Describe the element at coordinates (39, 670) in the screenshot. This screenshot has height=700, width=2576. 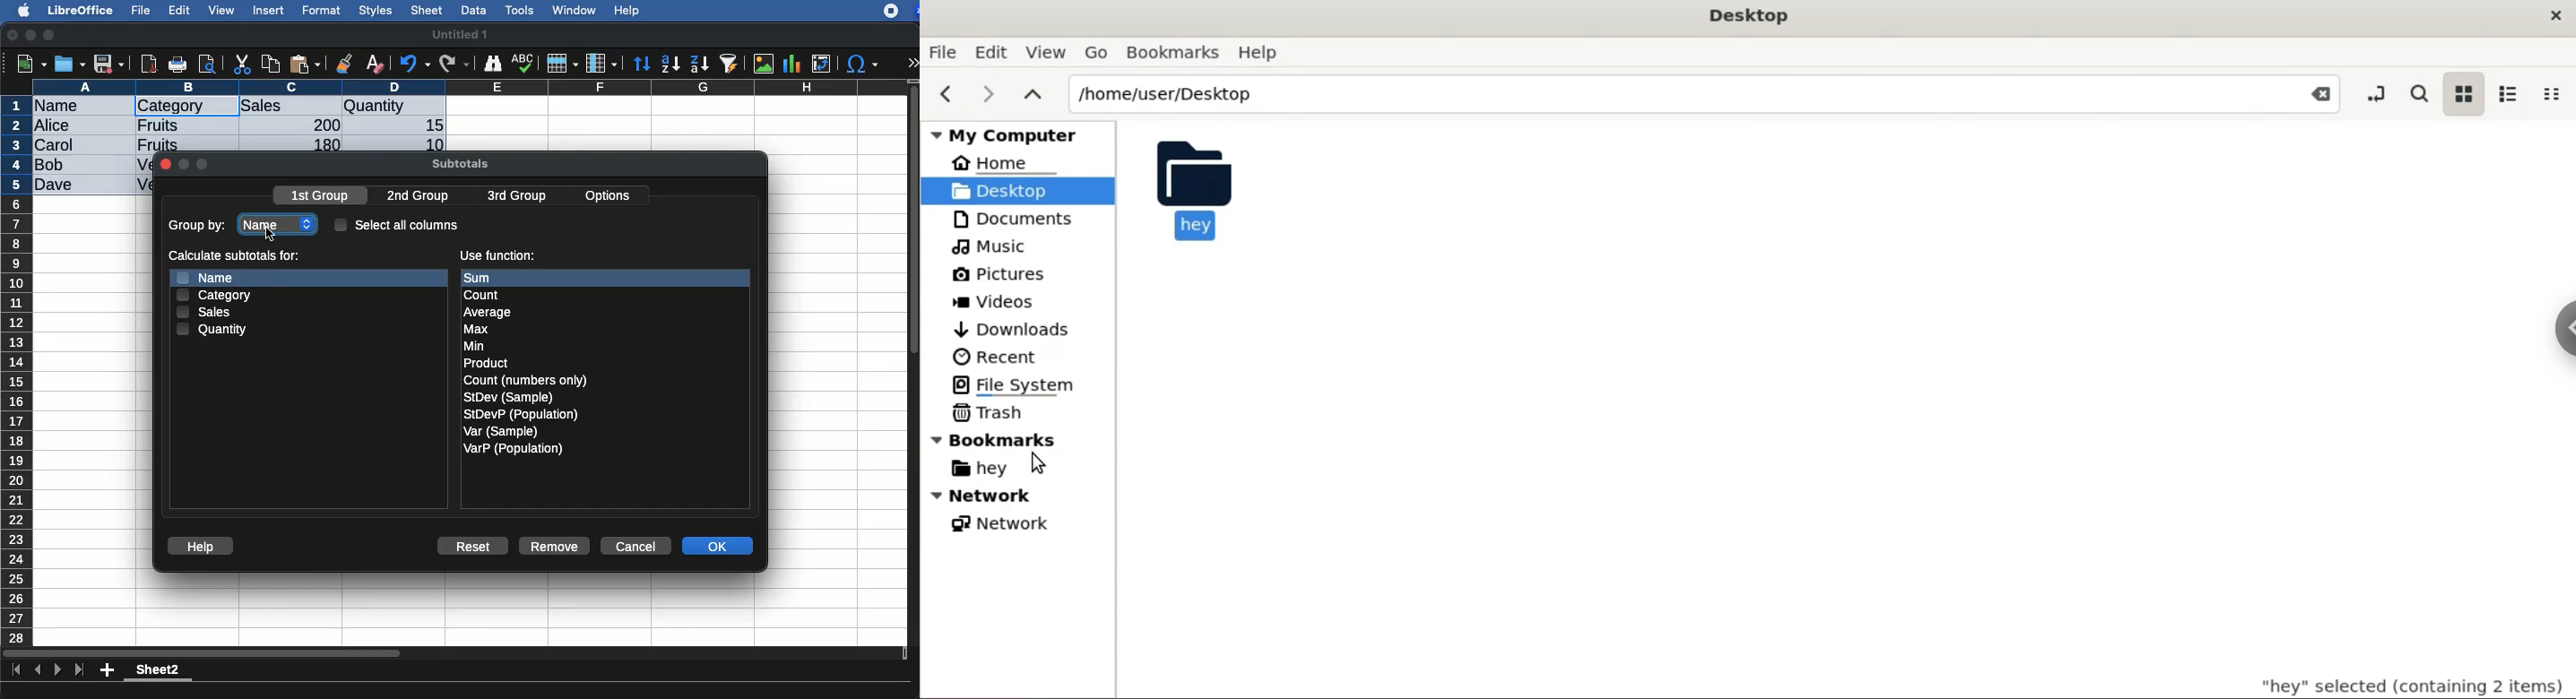
I see `previous sheet` at that location.